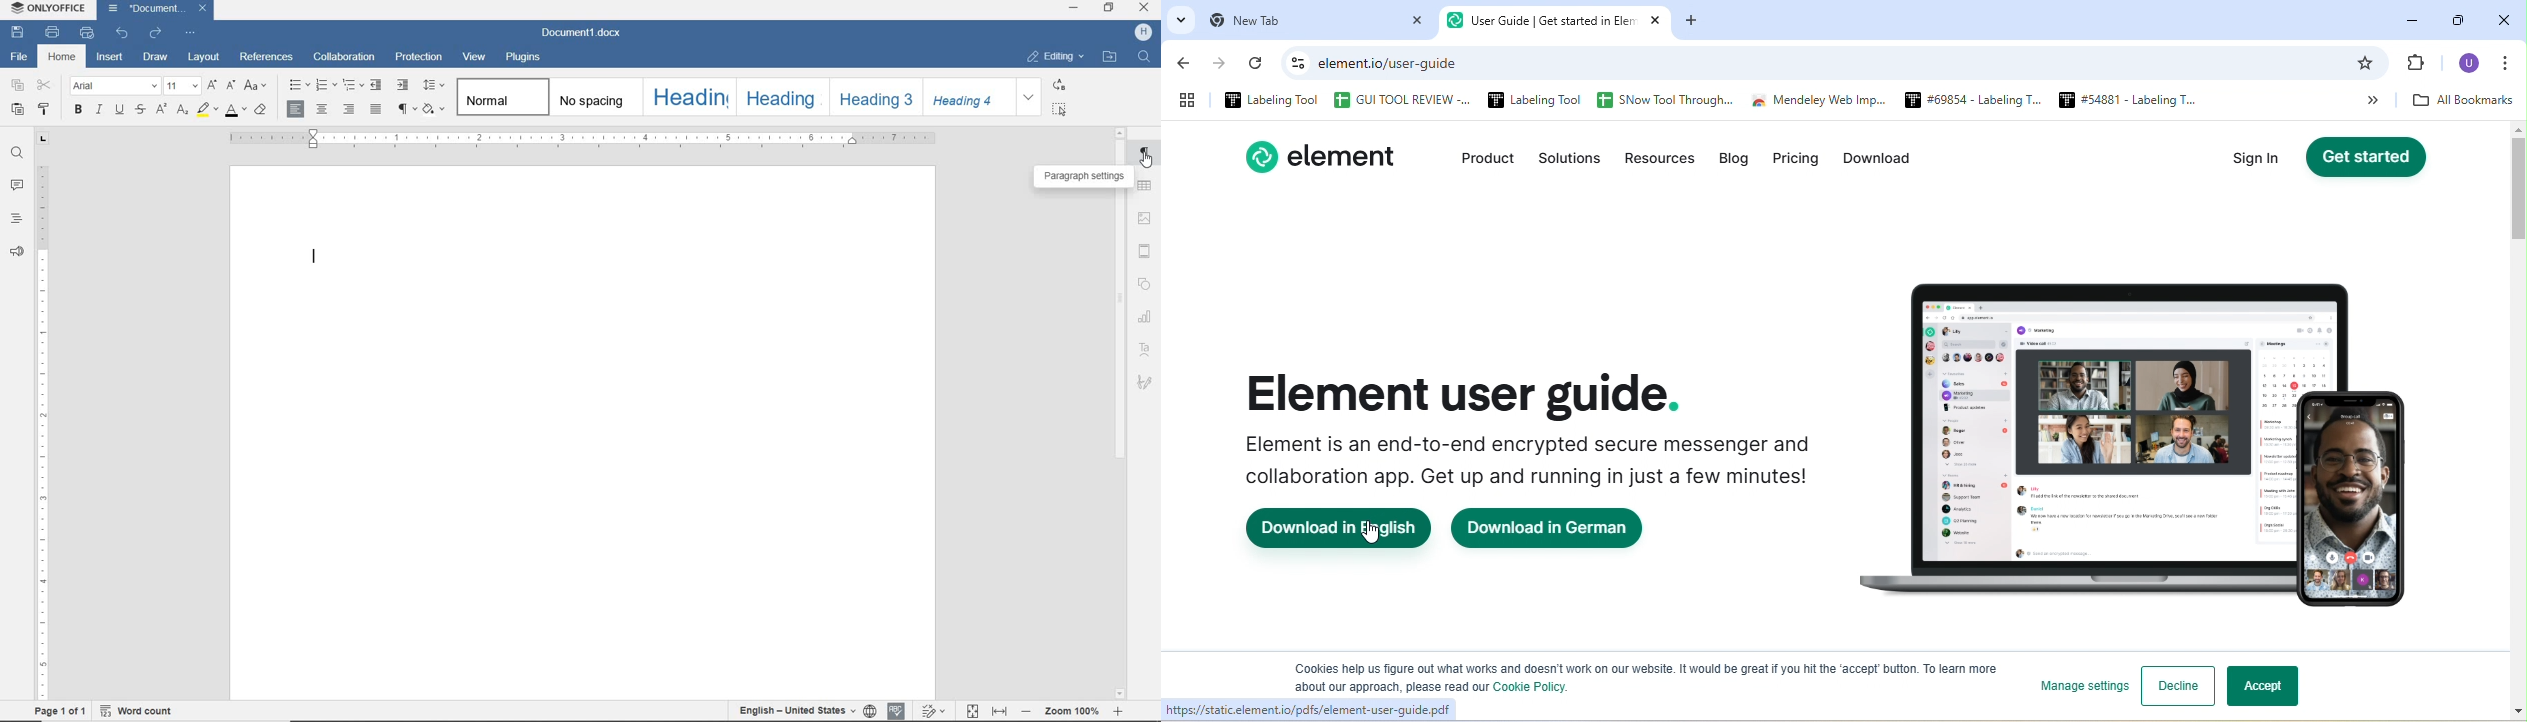 Image resolution: width=2548 pixels, height=728 pixels. Describe the element at coordinates (2512, 63) in the screenshot. I see `customized and control google chrome` at that location.